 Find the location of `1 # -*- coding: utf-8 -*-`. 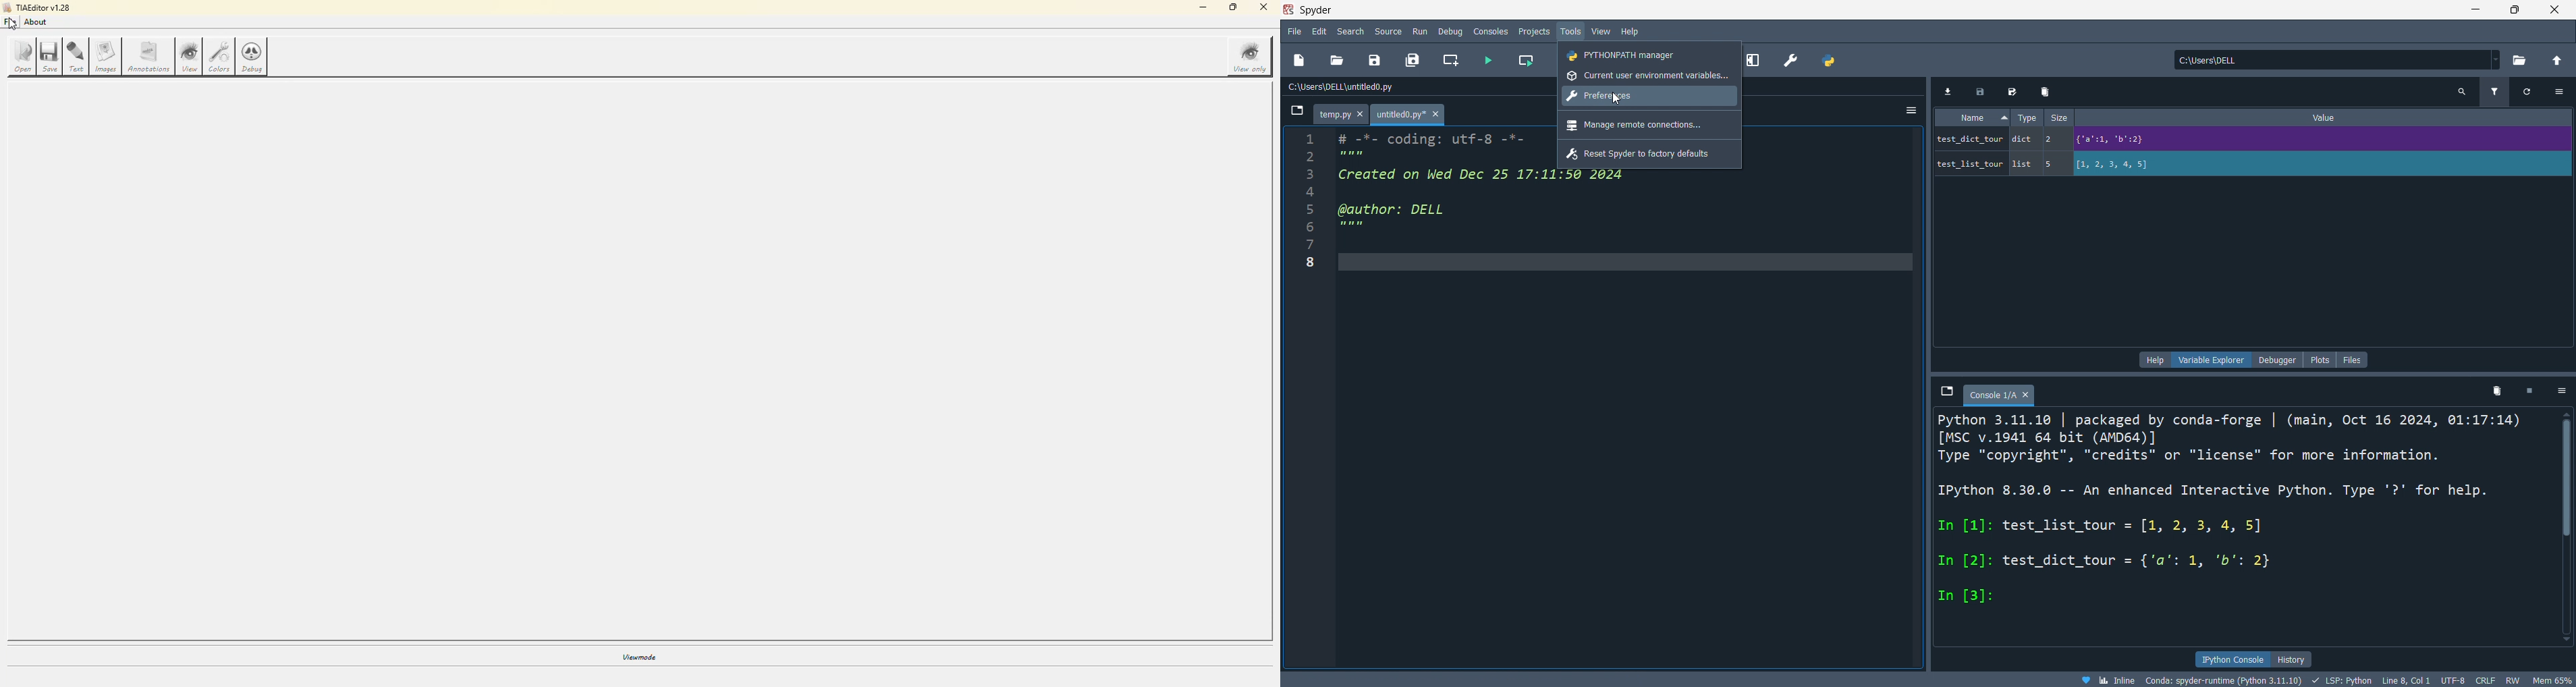

1 # -*- coding: utf-8 -*- is located at coordinates (1414, 138).